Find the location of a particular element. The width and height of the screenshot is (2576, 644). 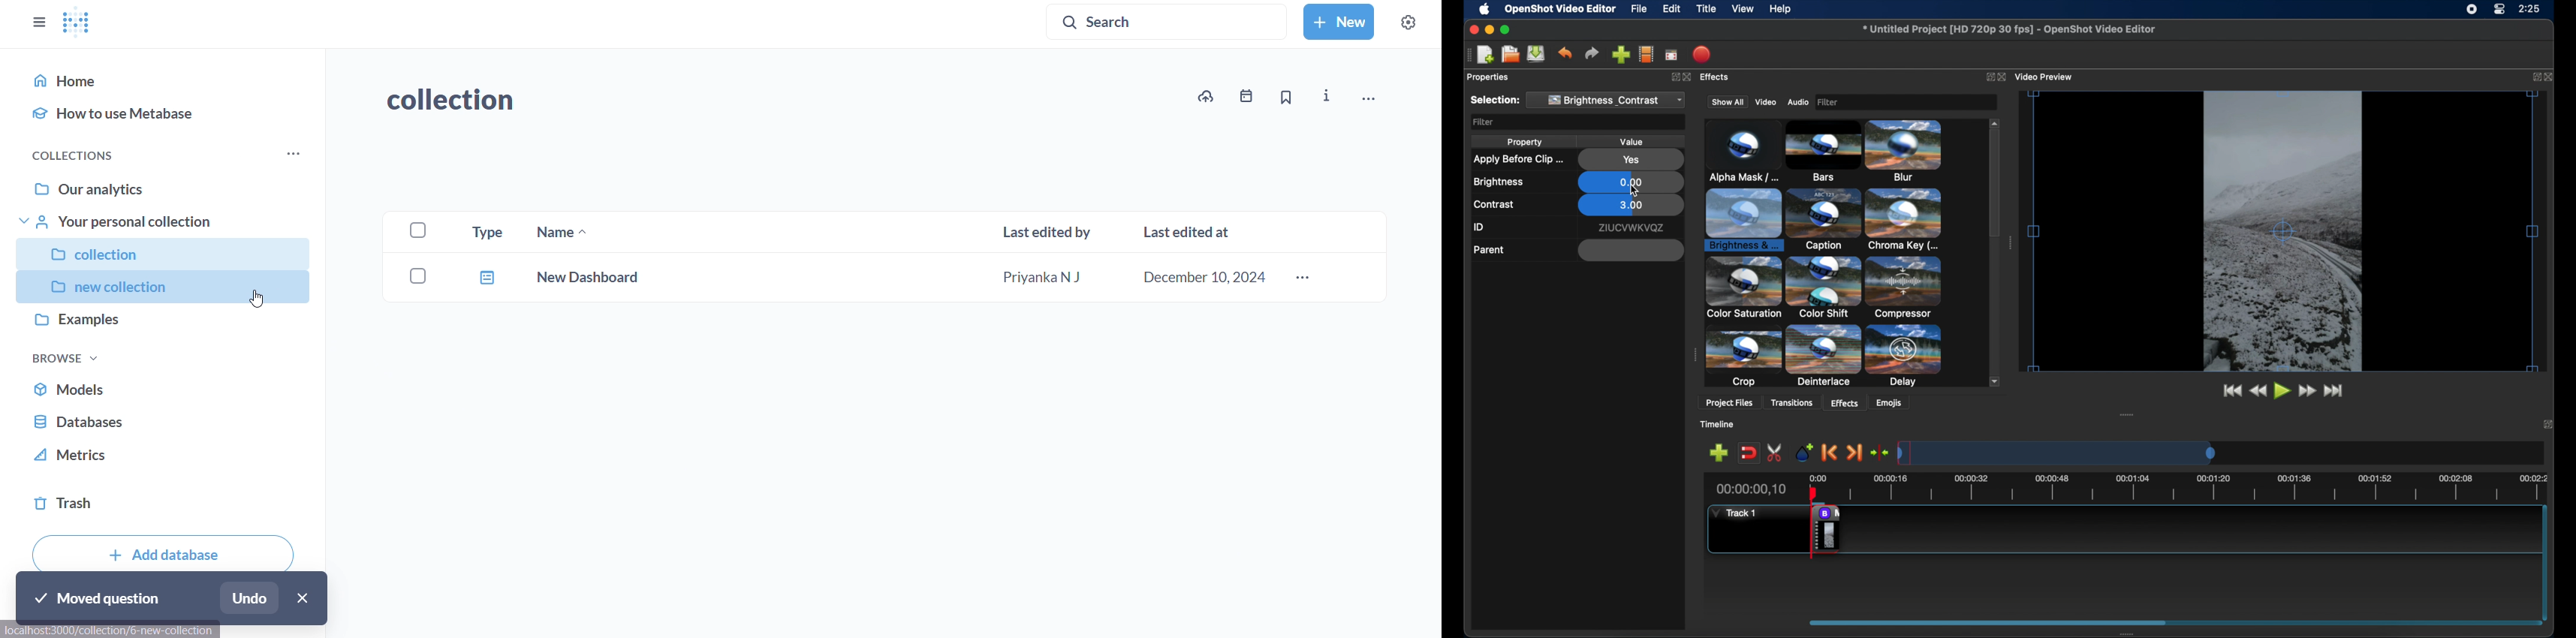

disable snapping is located at coordinates (1745, 453).